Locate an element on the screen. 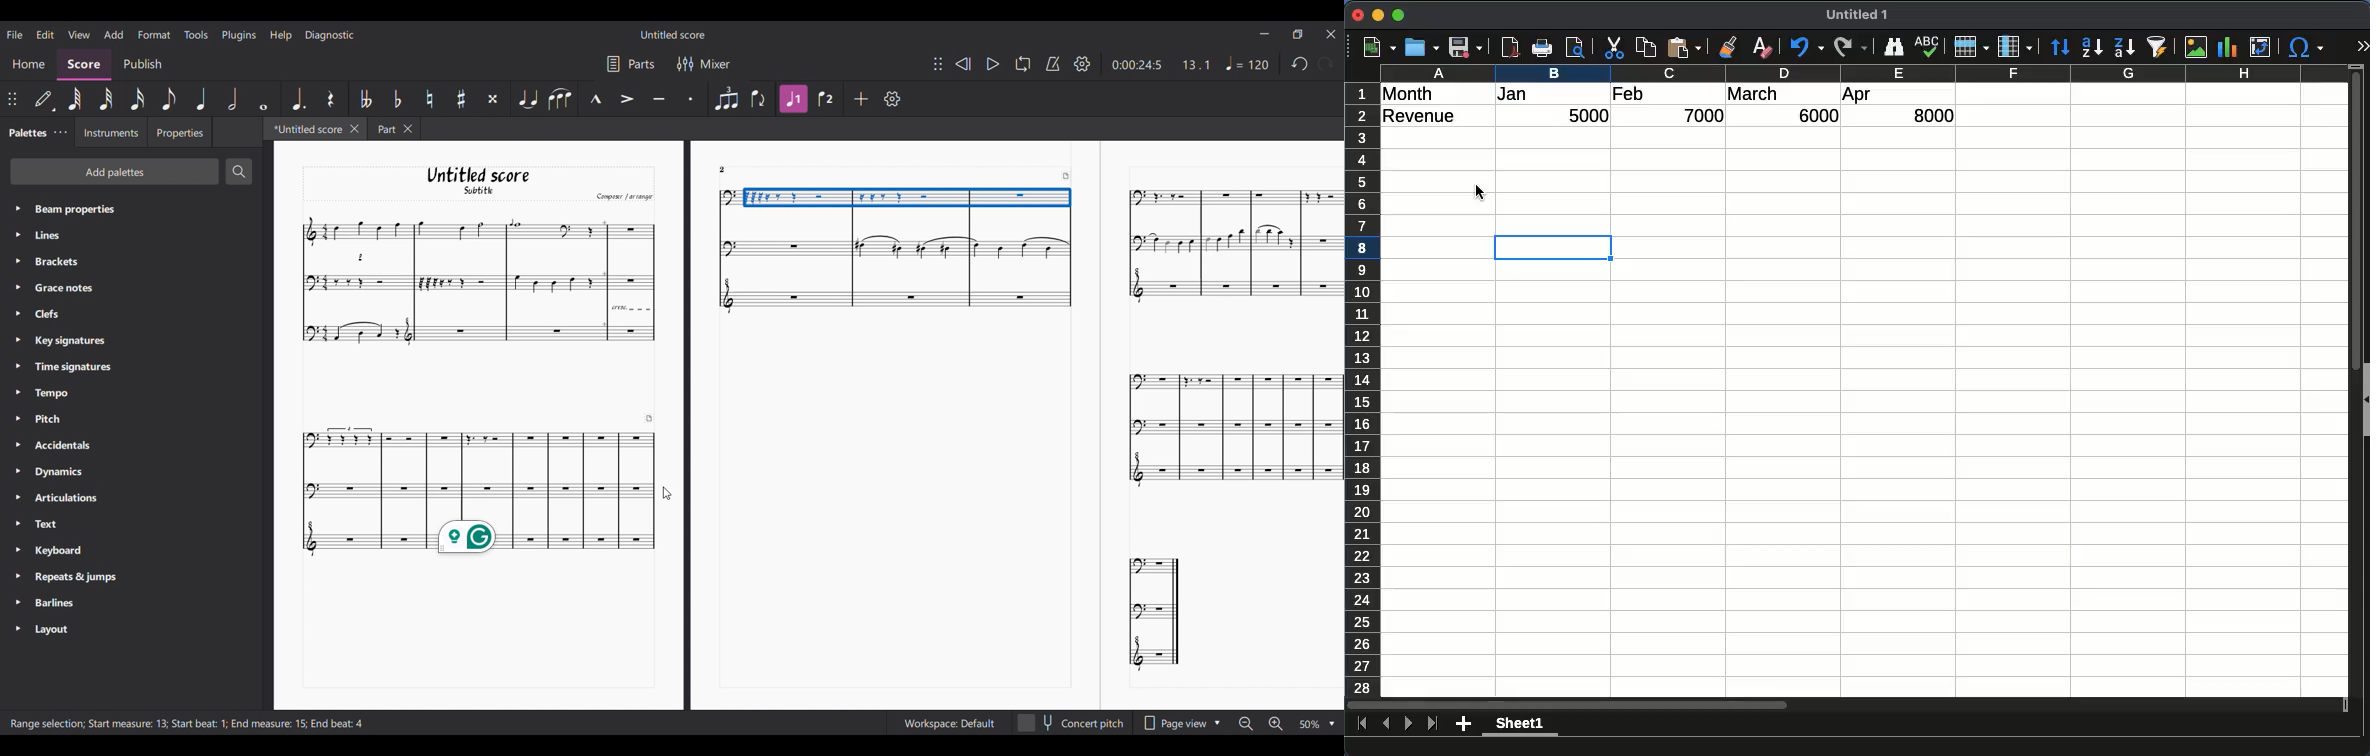 This screenshot has height=756, width=2380. > Pitch is located at coordinates (48, 421).